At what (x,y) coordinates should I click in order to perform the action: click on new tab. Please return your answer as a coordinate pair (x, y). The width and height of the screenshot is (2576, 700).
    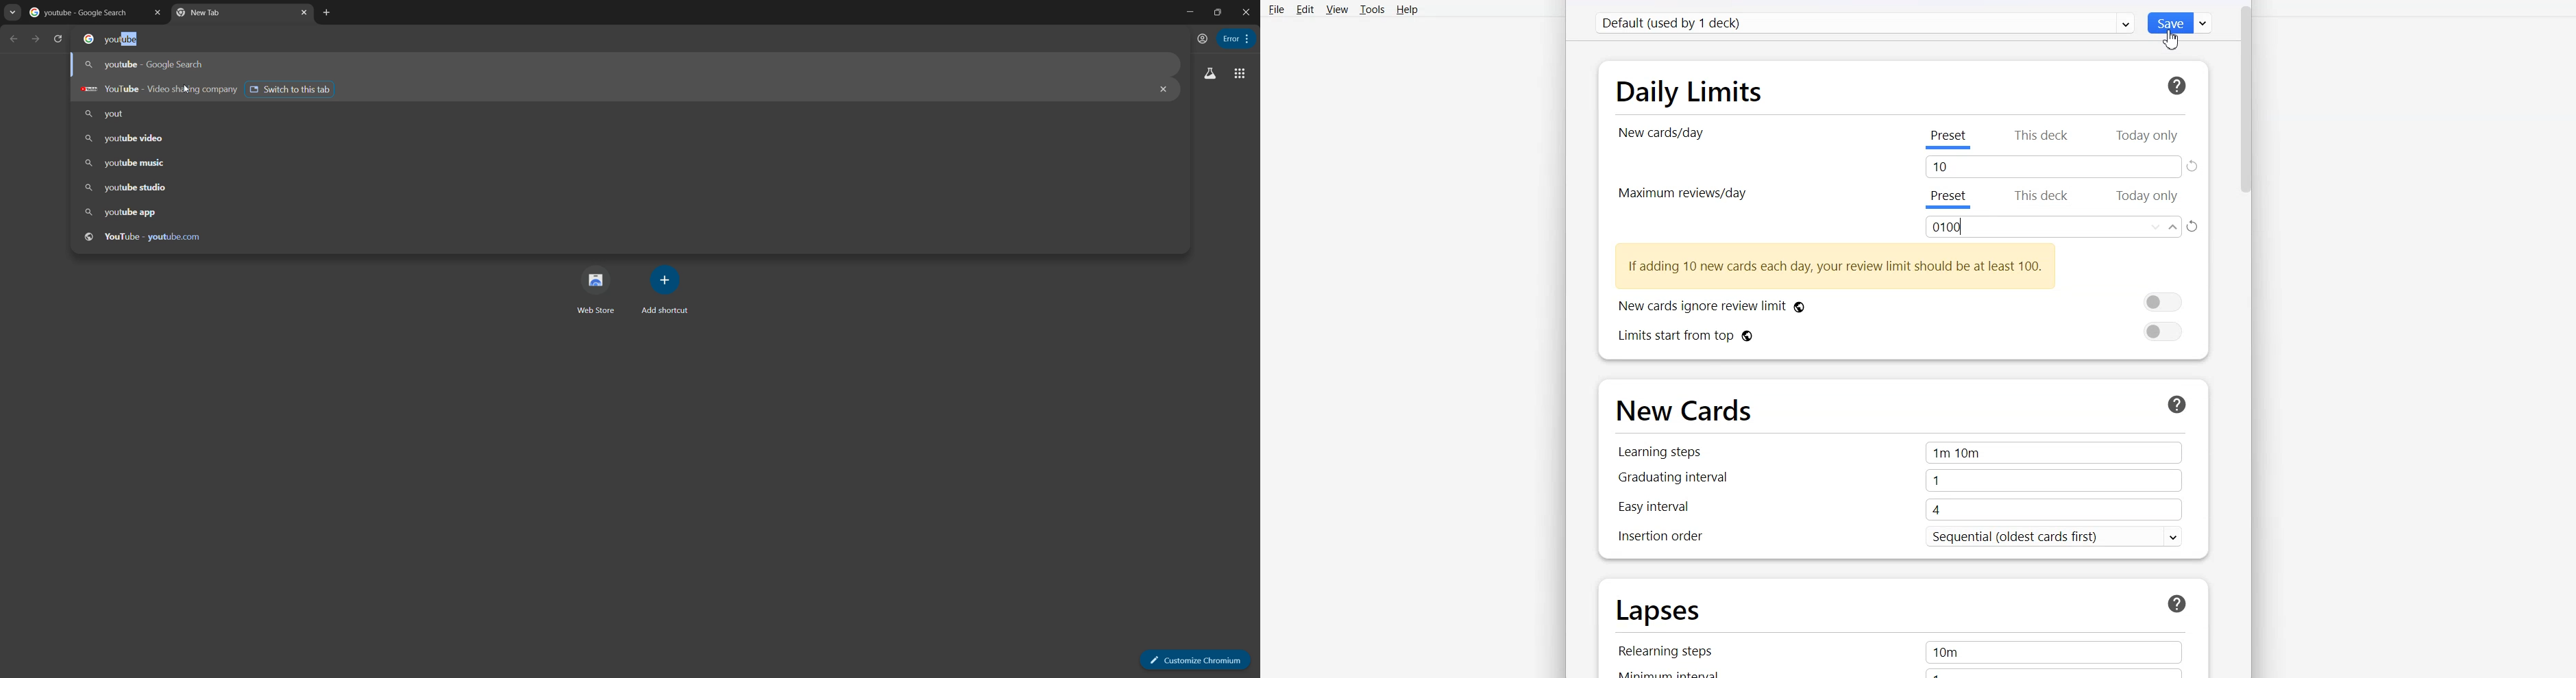
    Looking at the image, I should click on (327, 13).